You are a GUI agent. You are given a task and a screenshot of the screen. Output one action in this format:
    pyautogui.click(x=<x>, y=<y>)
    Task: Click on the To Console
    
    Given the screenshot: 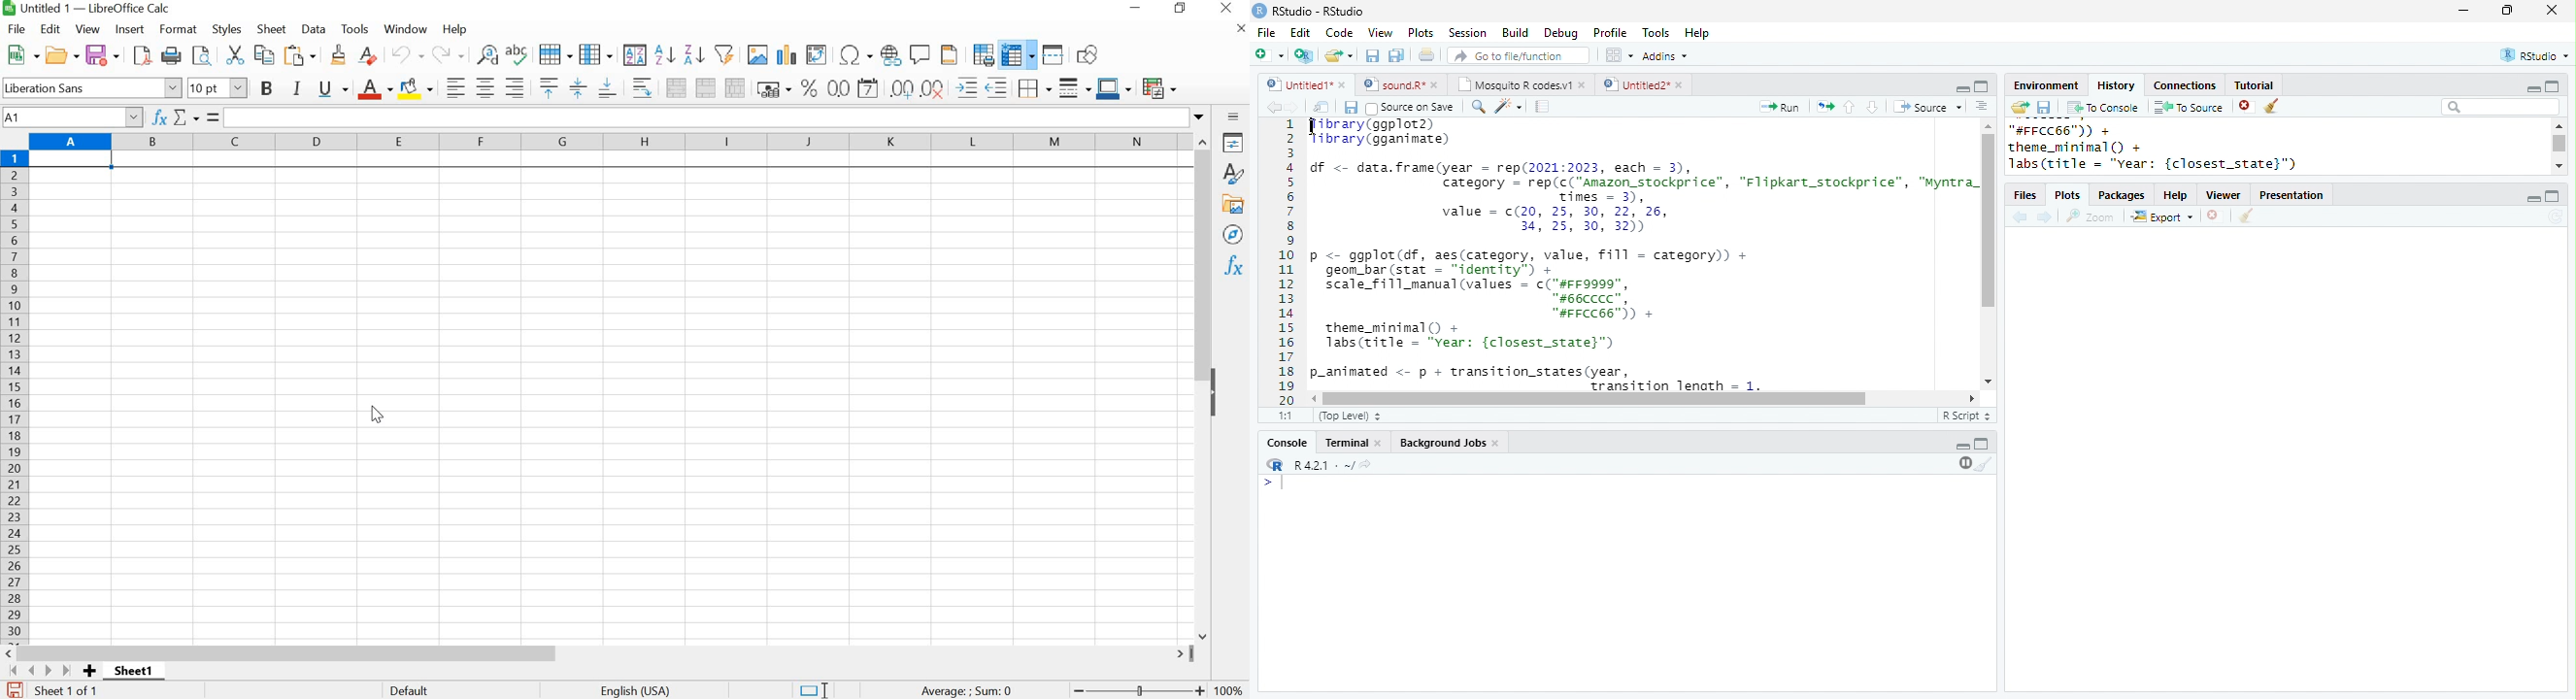 What is the action you would take?
    pyautogui.click(x=2104, y=108)
    